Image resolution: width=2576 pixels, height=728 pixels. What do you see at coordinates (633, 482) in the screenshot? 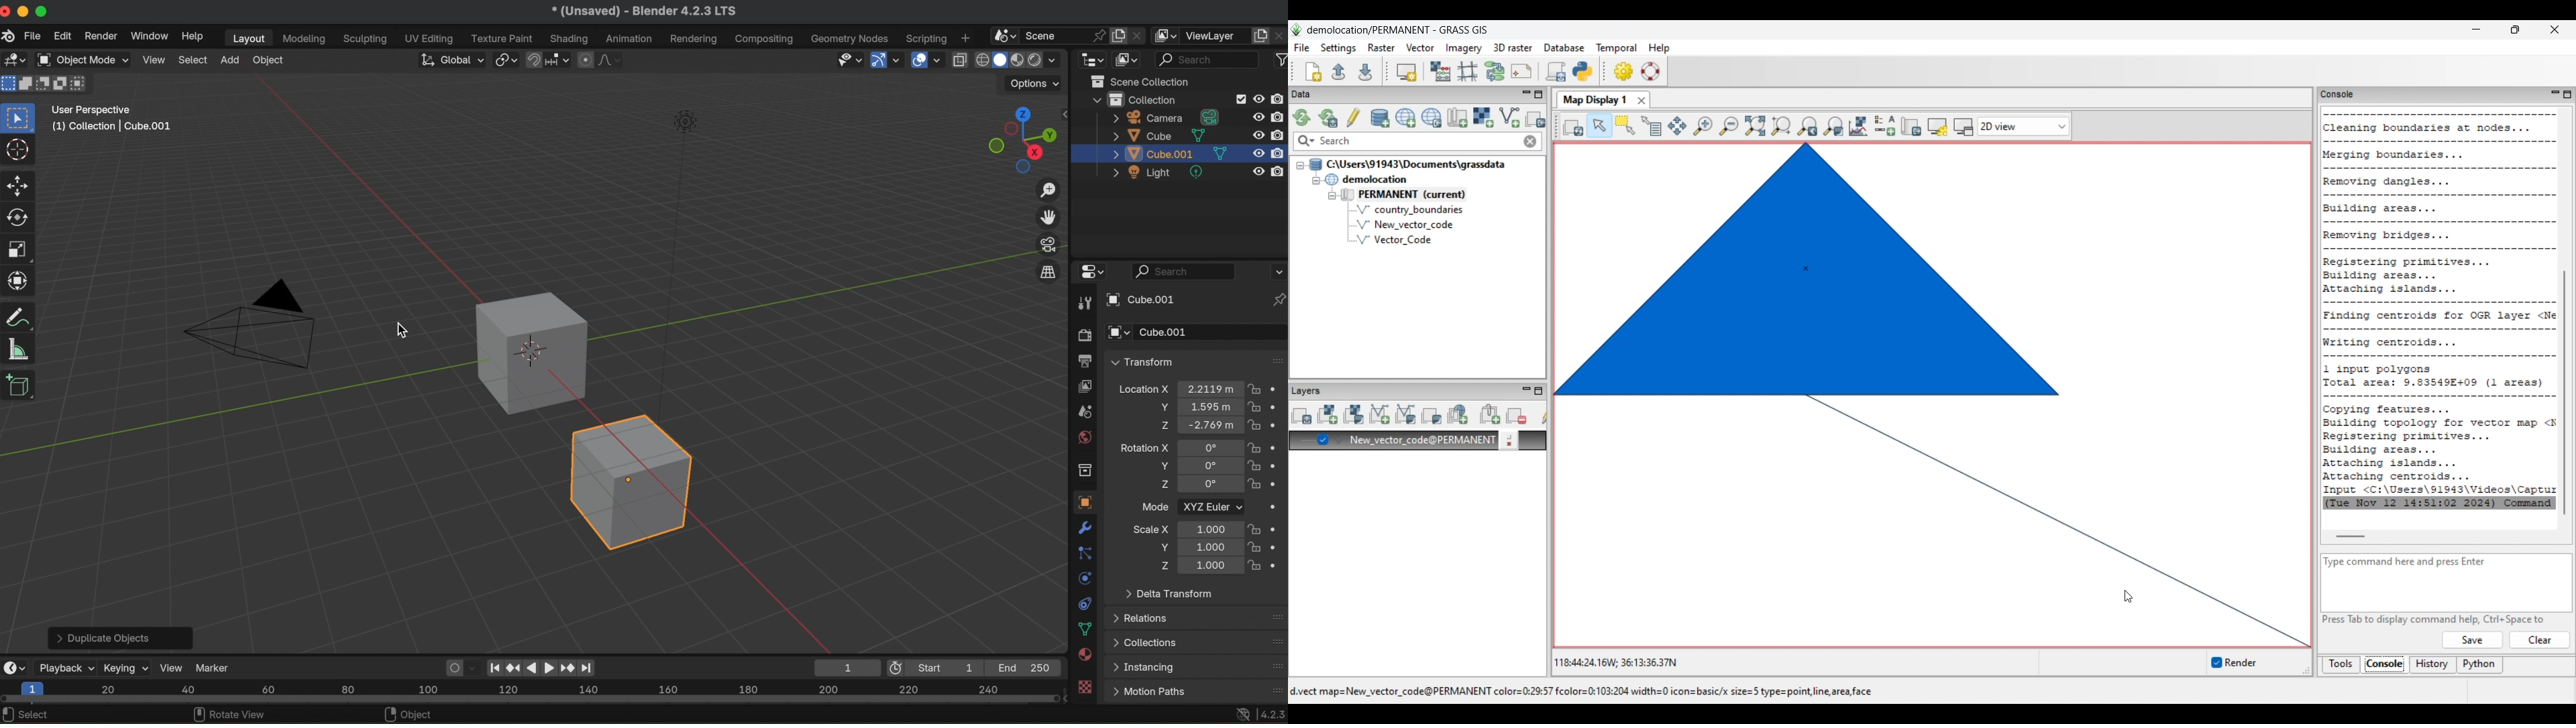
I see `Duplicated cube` at bounding box center [633, 482].